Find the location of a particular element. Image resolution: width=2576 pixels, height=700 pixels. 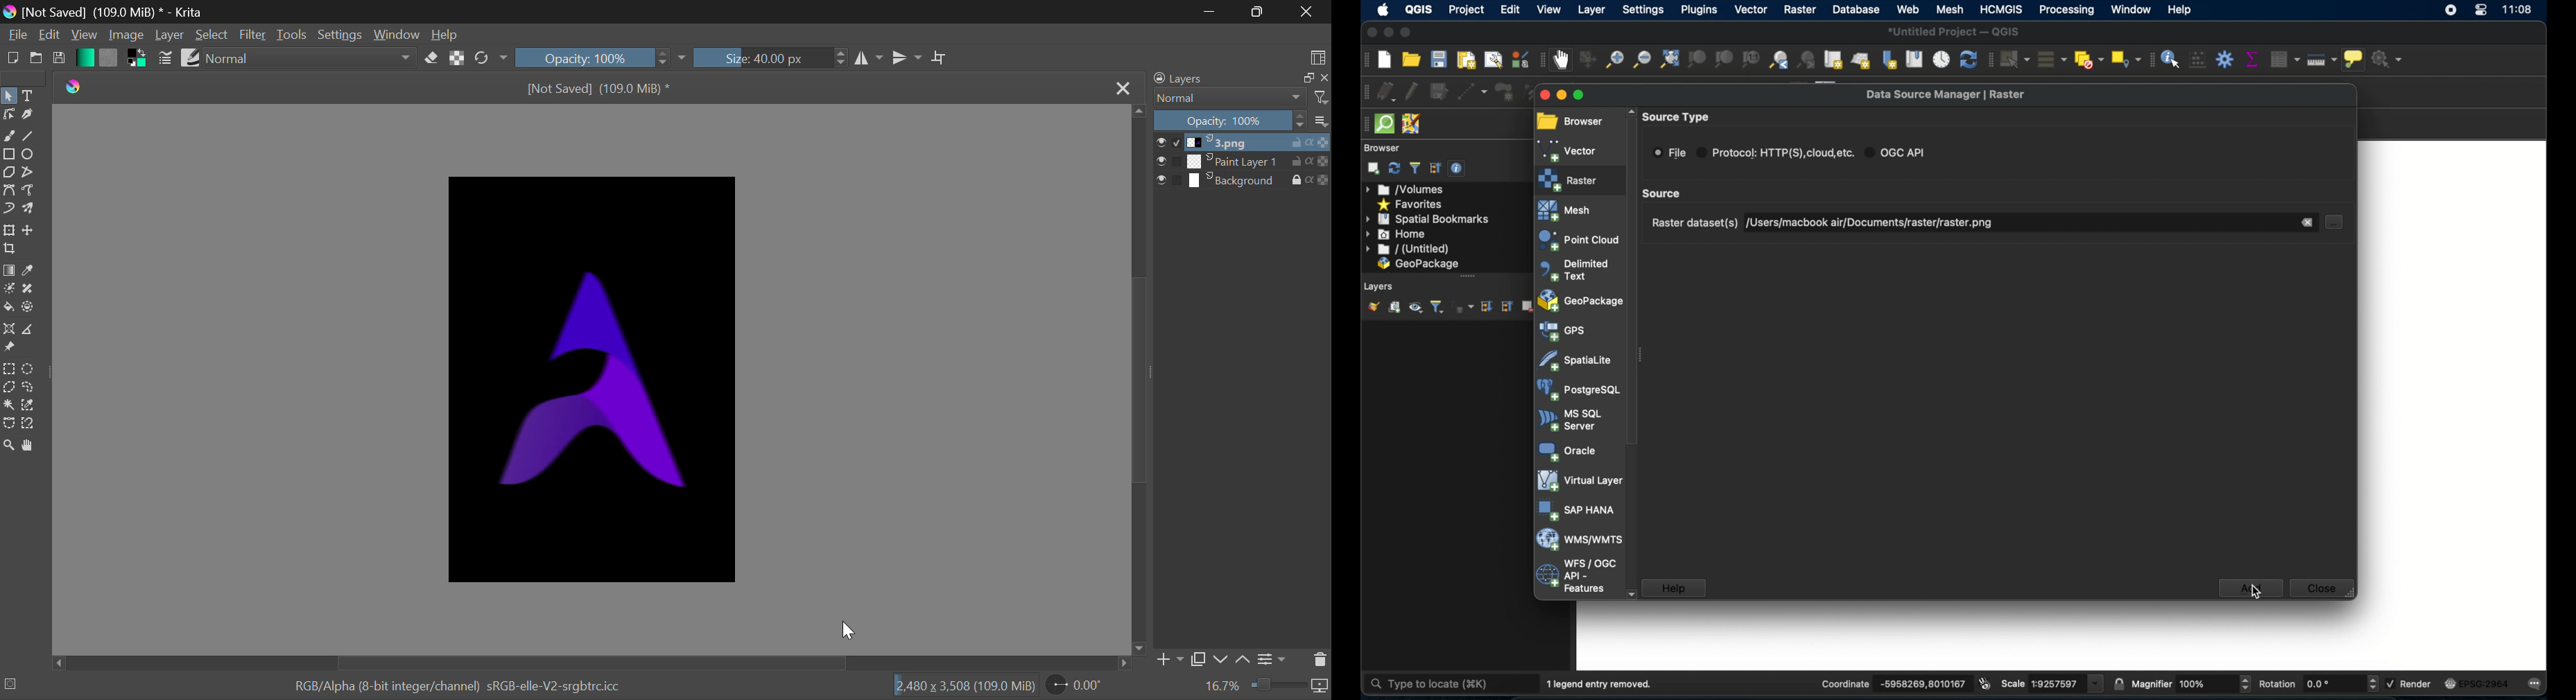

Save is located at coordinates (59, 61).